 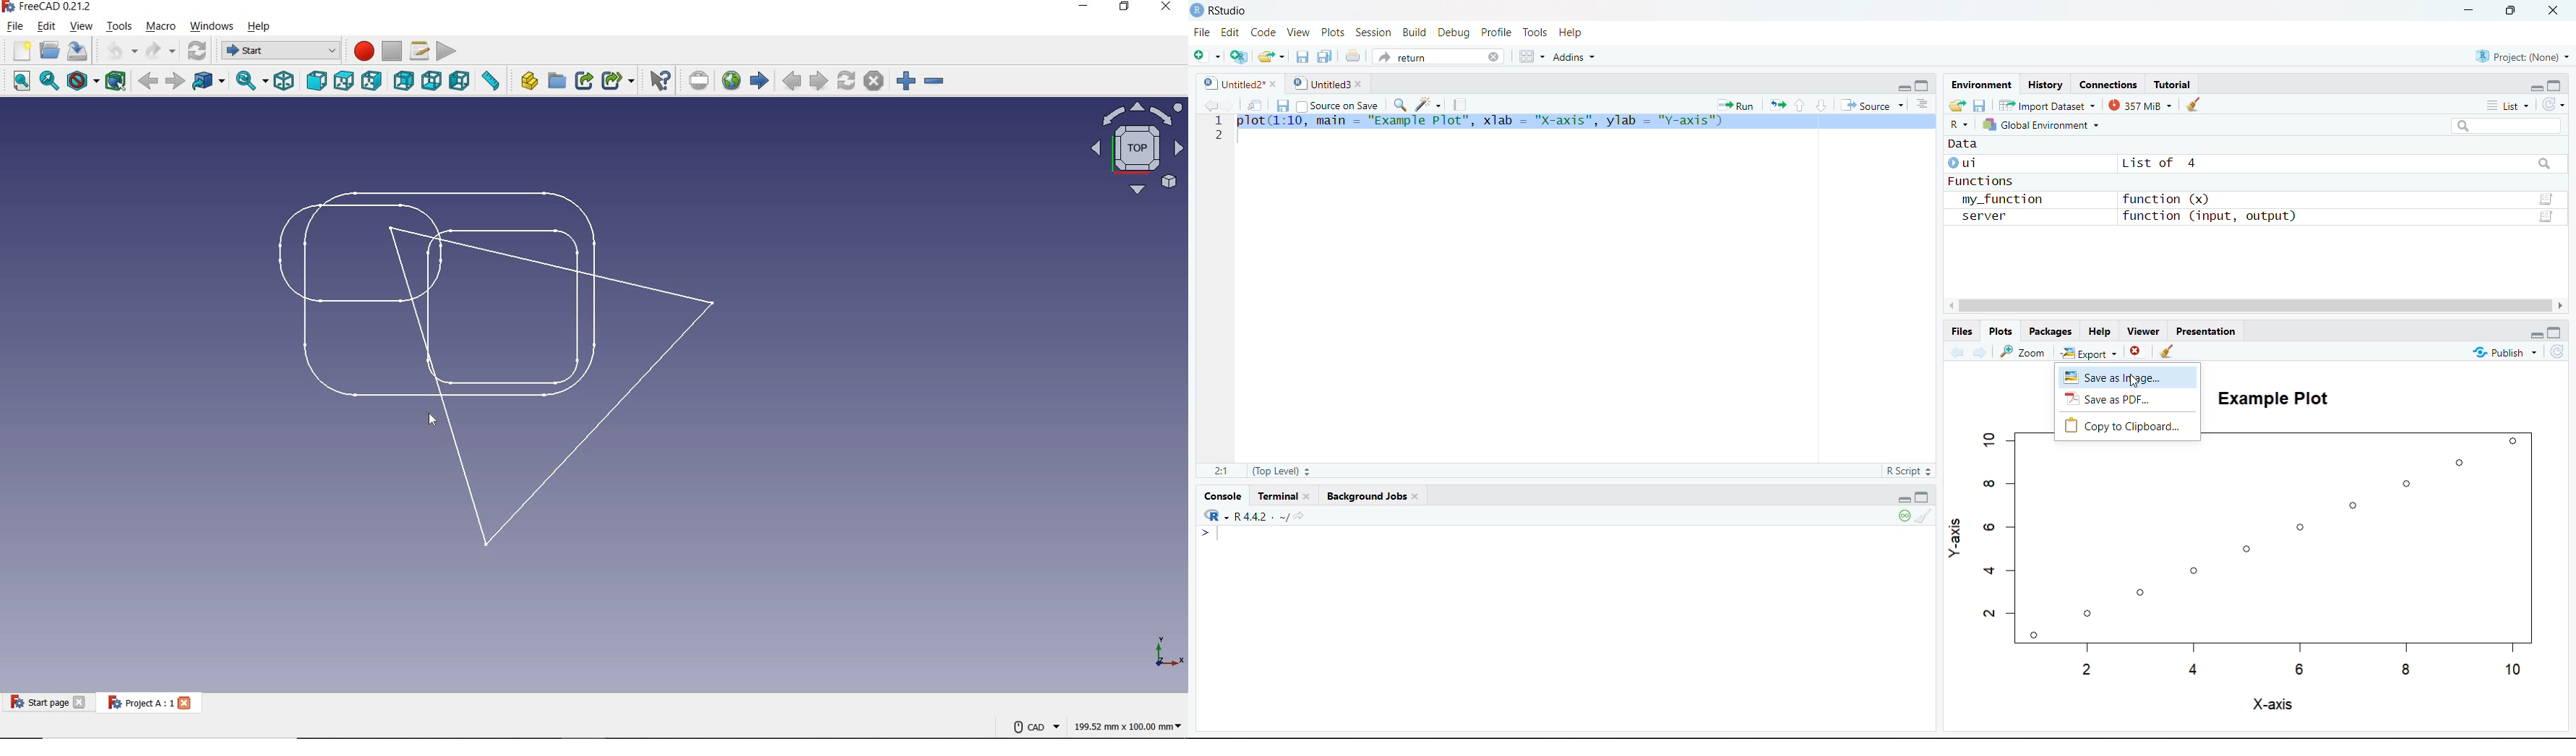 I want to click on Tools, so click(x=1537, y=33).